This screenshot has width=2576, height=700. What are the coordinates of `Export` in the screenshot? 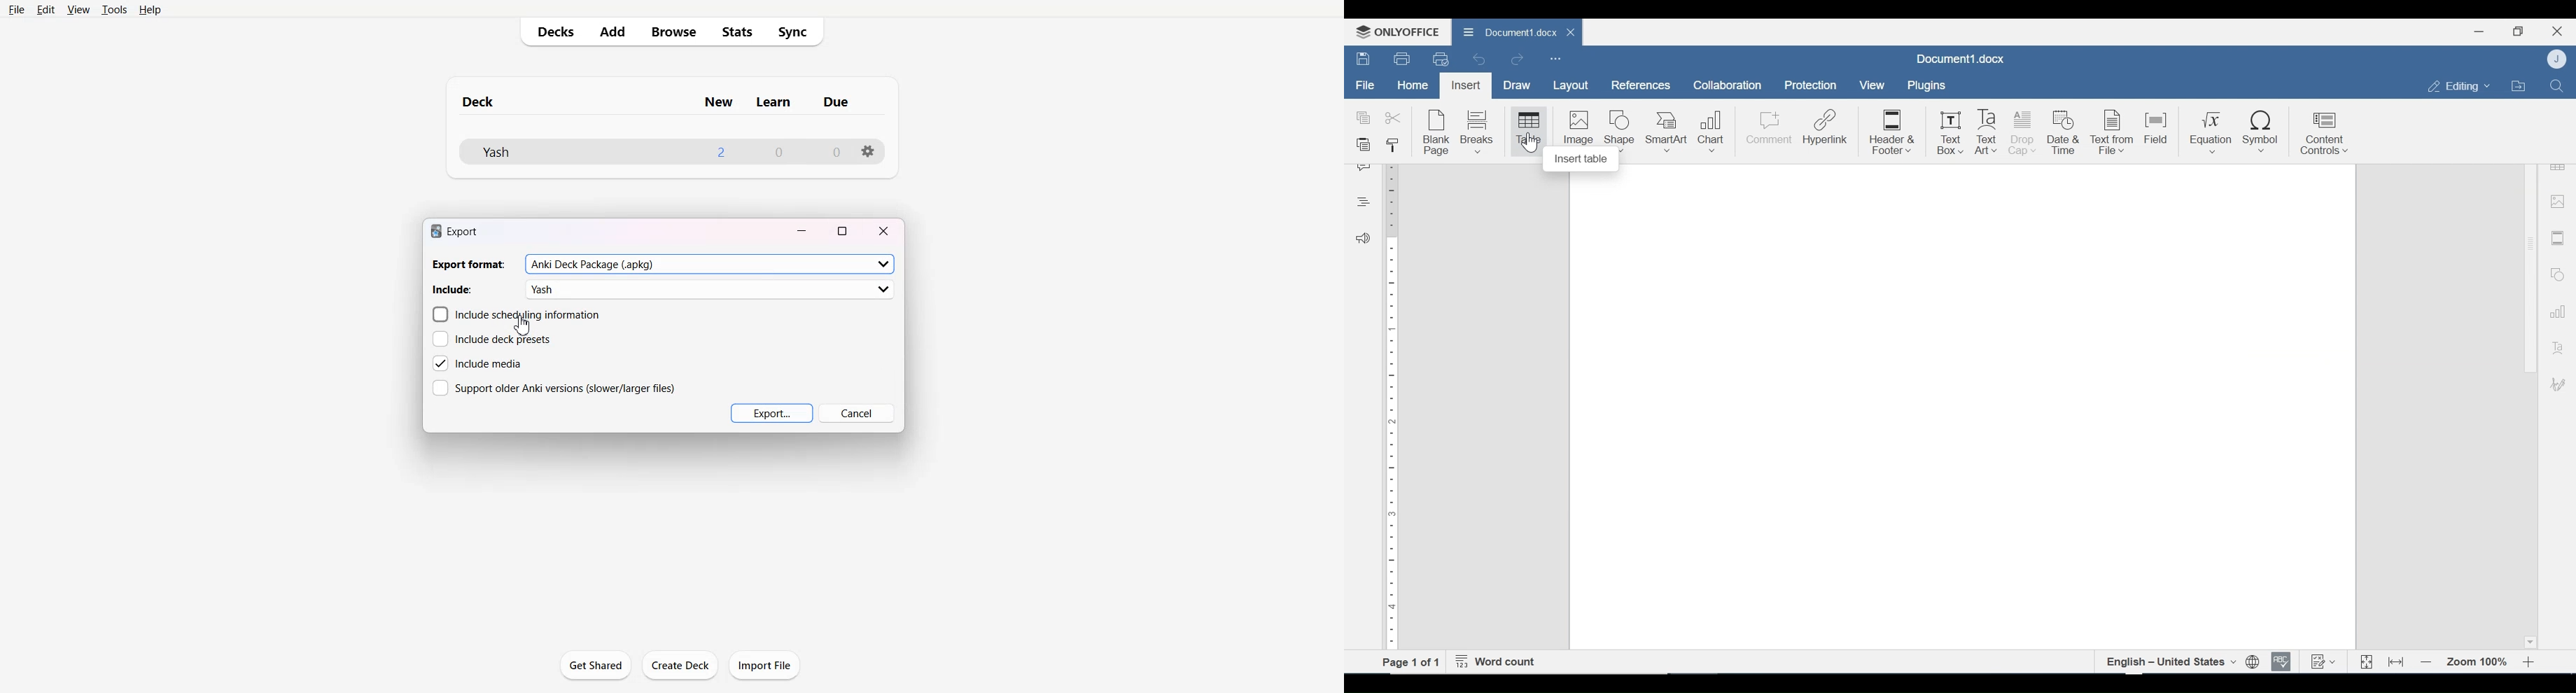 It's located at (771, 413).